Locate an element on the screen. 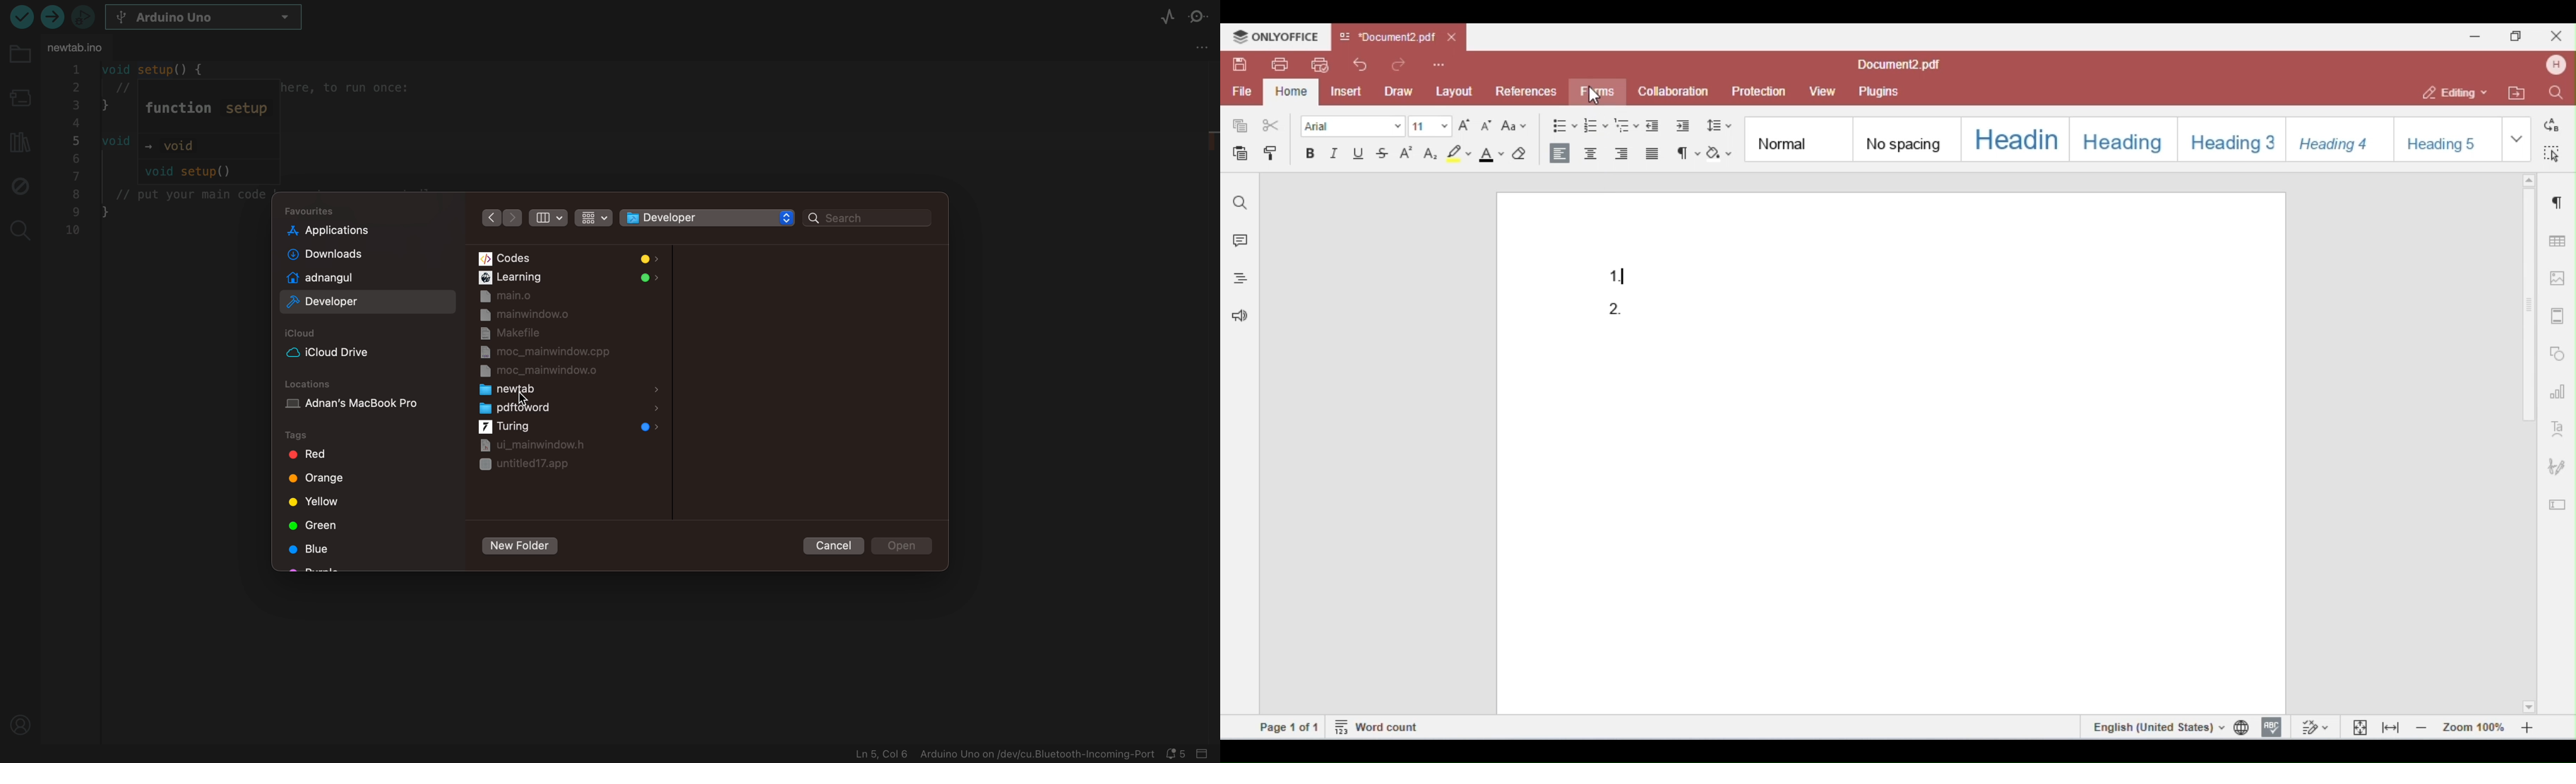  serial monitor is located at coordinates (1203, 17).